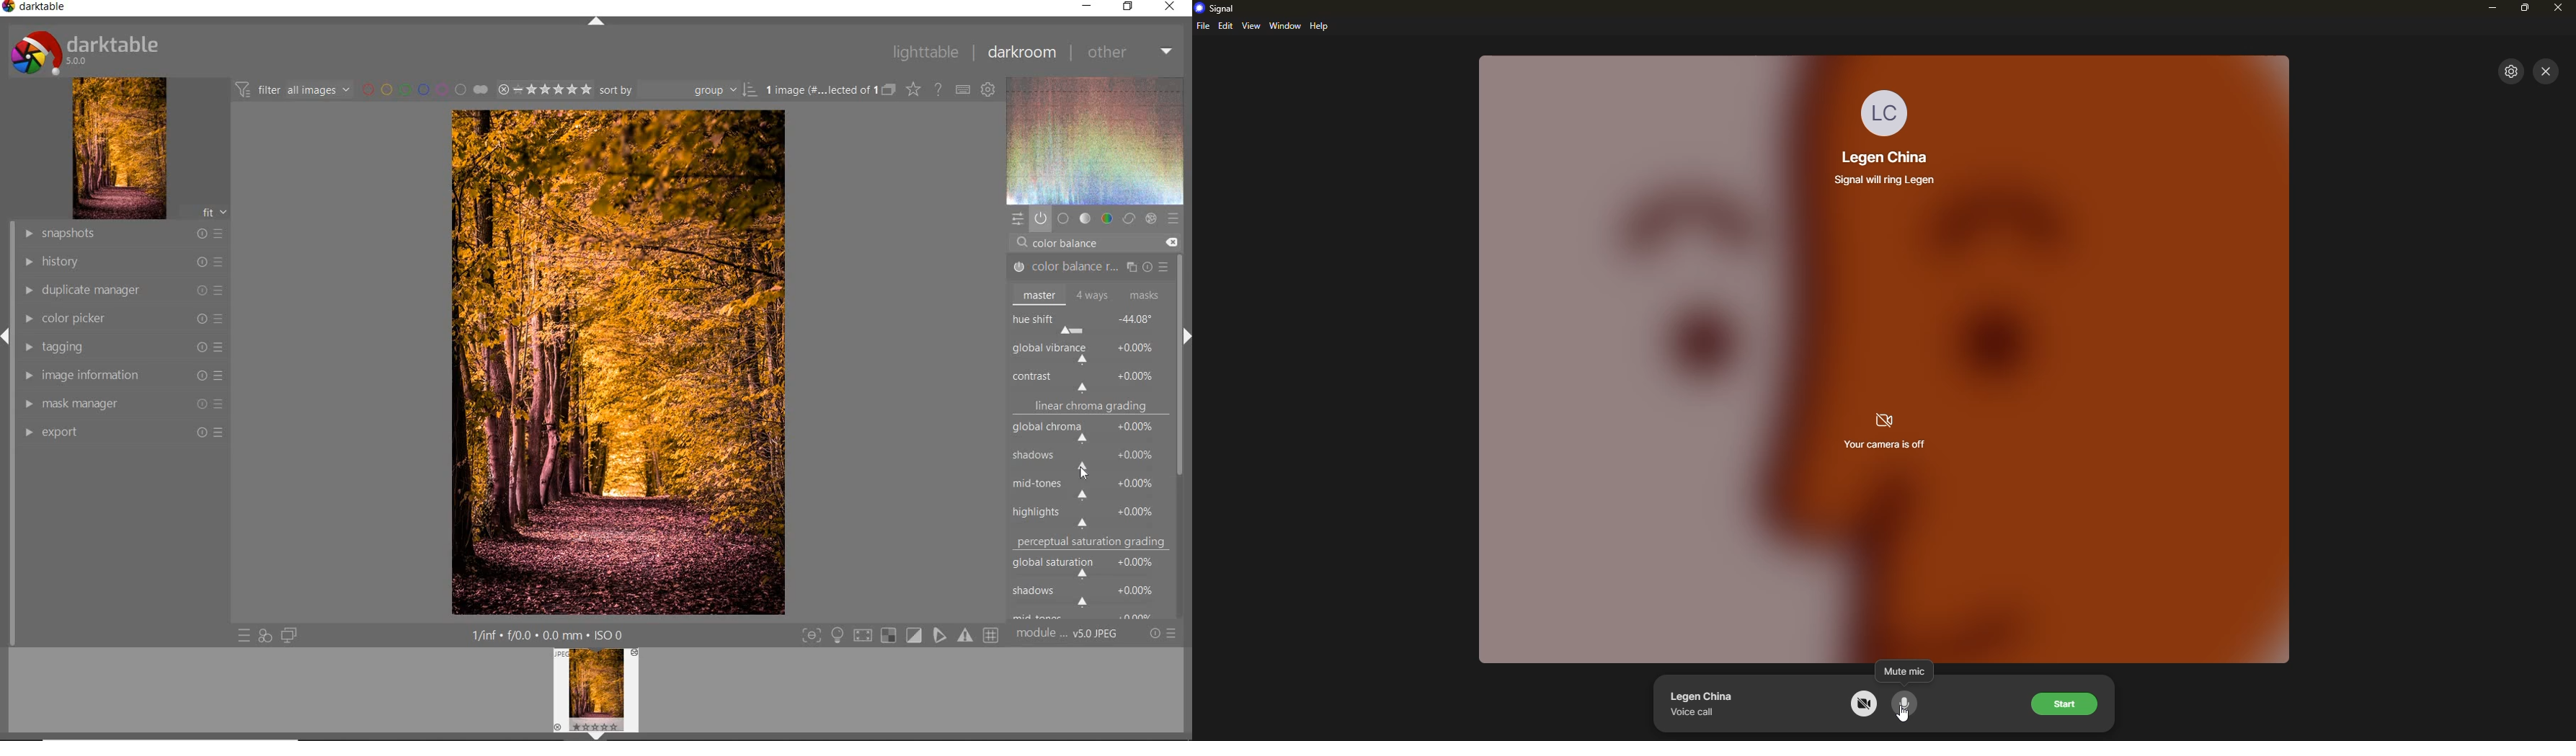 The width and height of the screenshot is (2576, 756). I want to click on color picker, so click(123, 319).